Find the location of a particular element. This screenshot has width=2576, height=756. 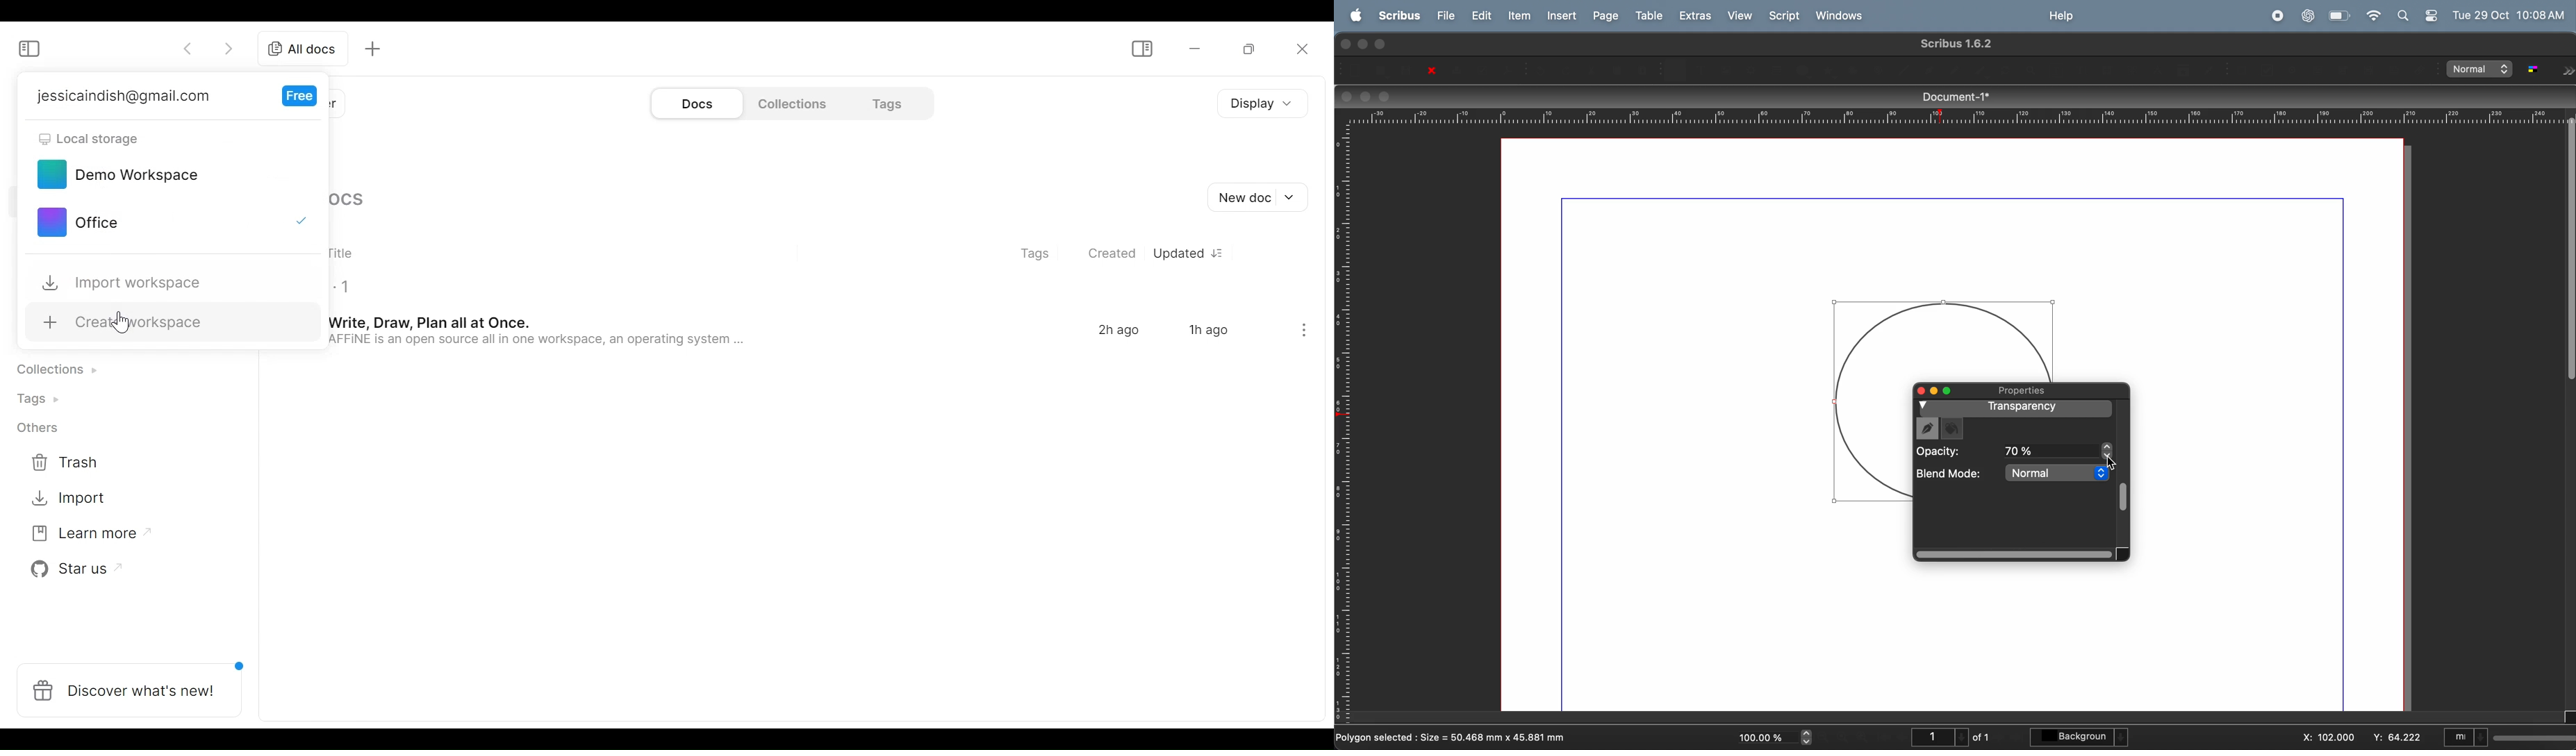

chatgpt is located at coordinates (2308, 16).